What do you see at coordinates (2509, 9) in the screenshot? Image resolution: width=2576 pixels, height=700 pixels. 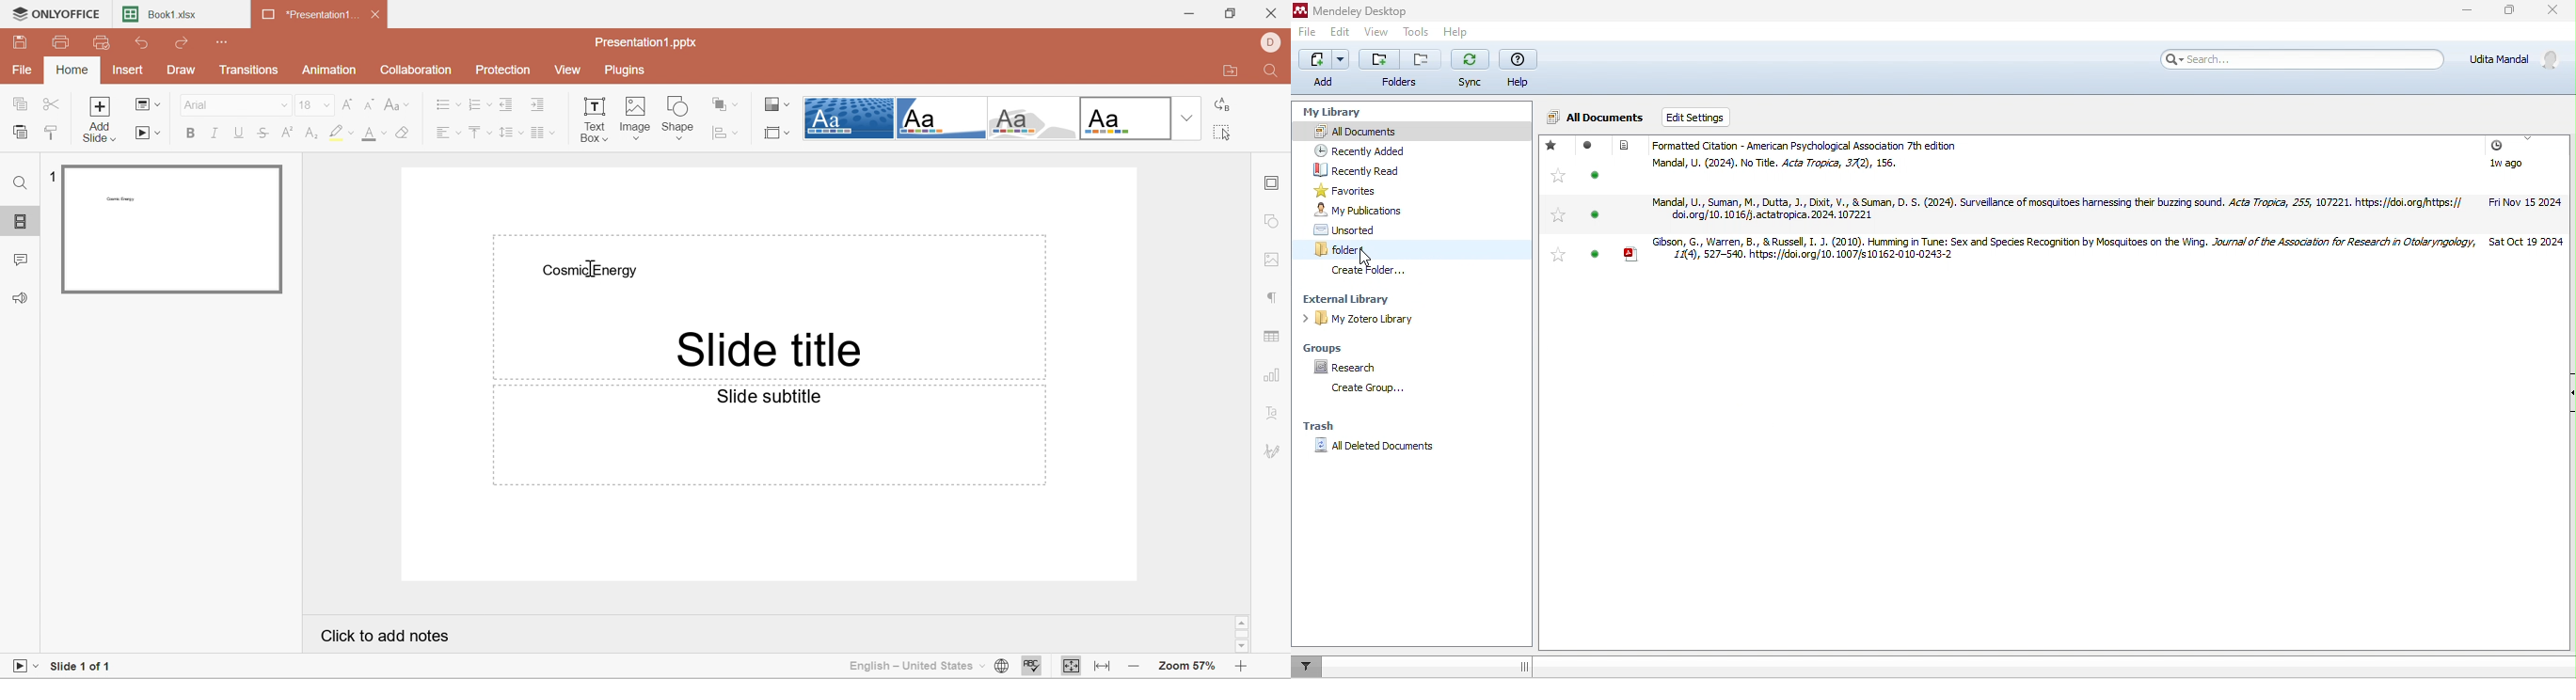 I see `maximize` at bounding box center [2509, 9].